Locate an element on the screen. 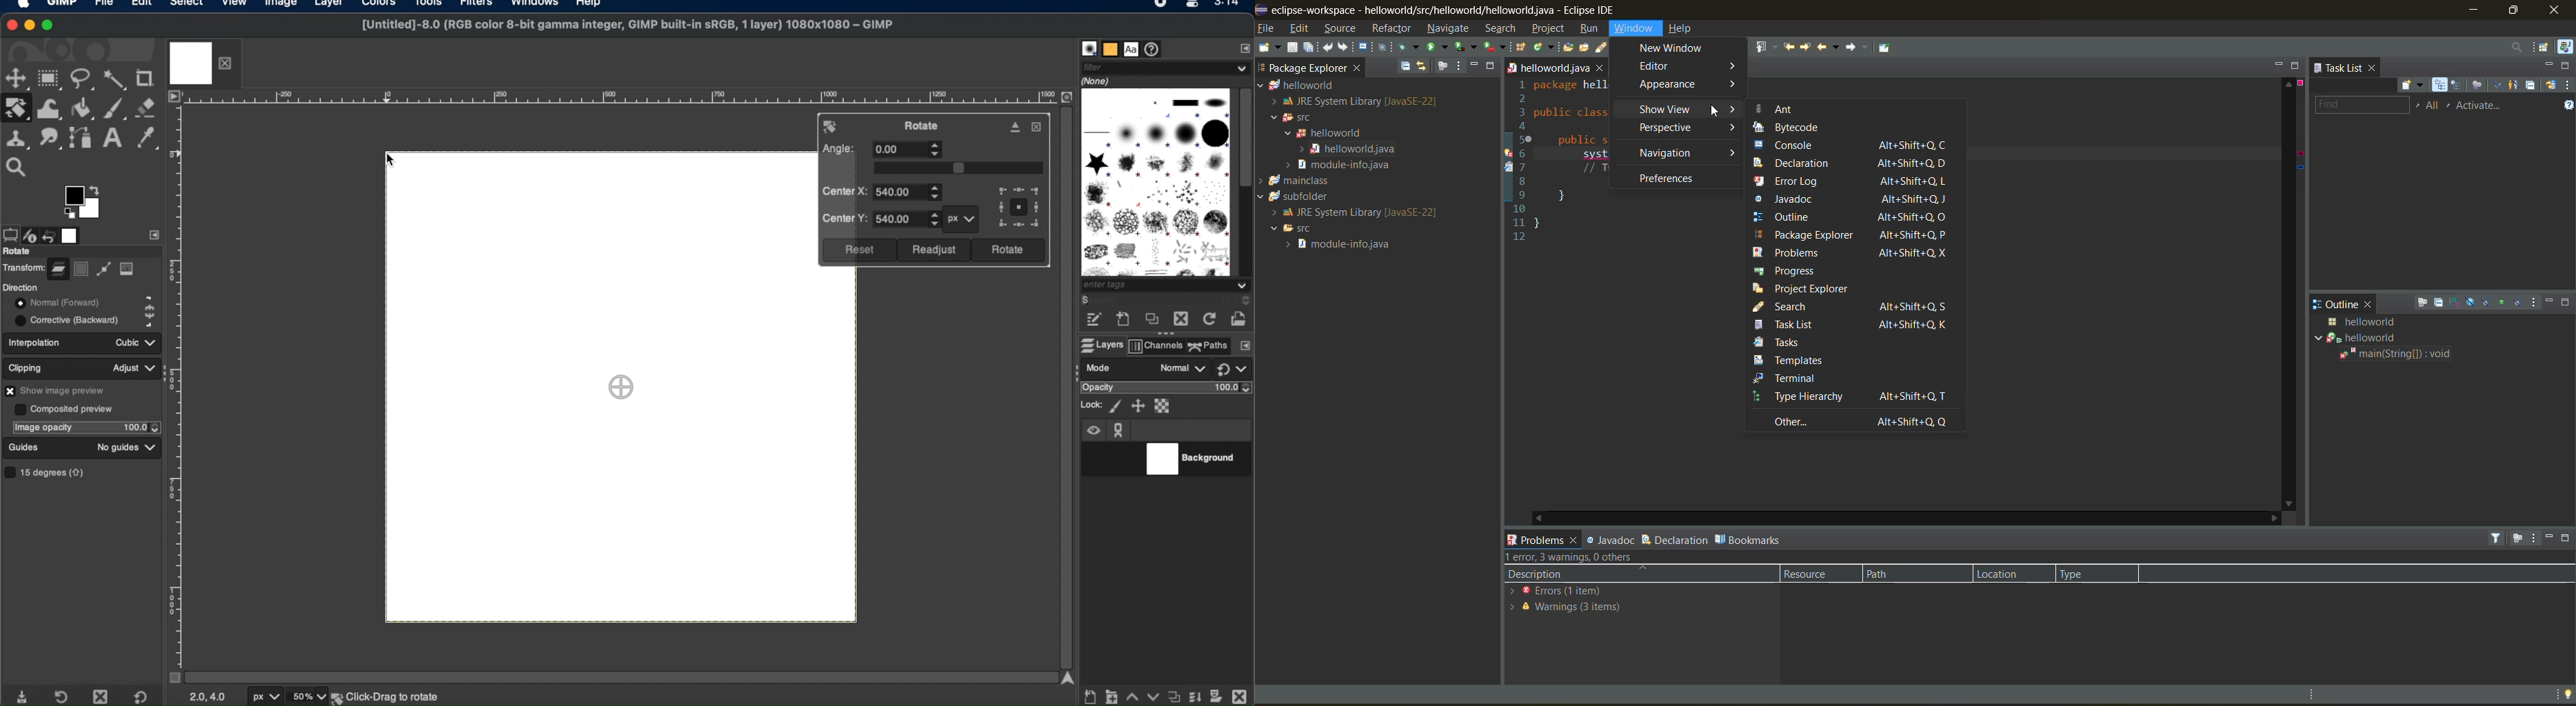  error log is located at coordinates (1858, 179).